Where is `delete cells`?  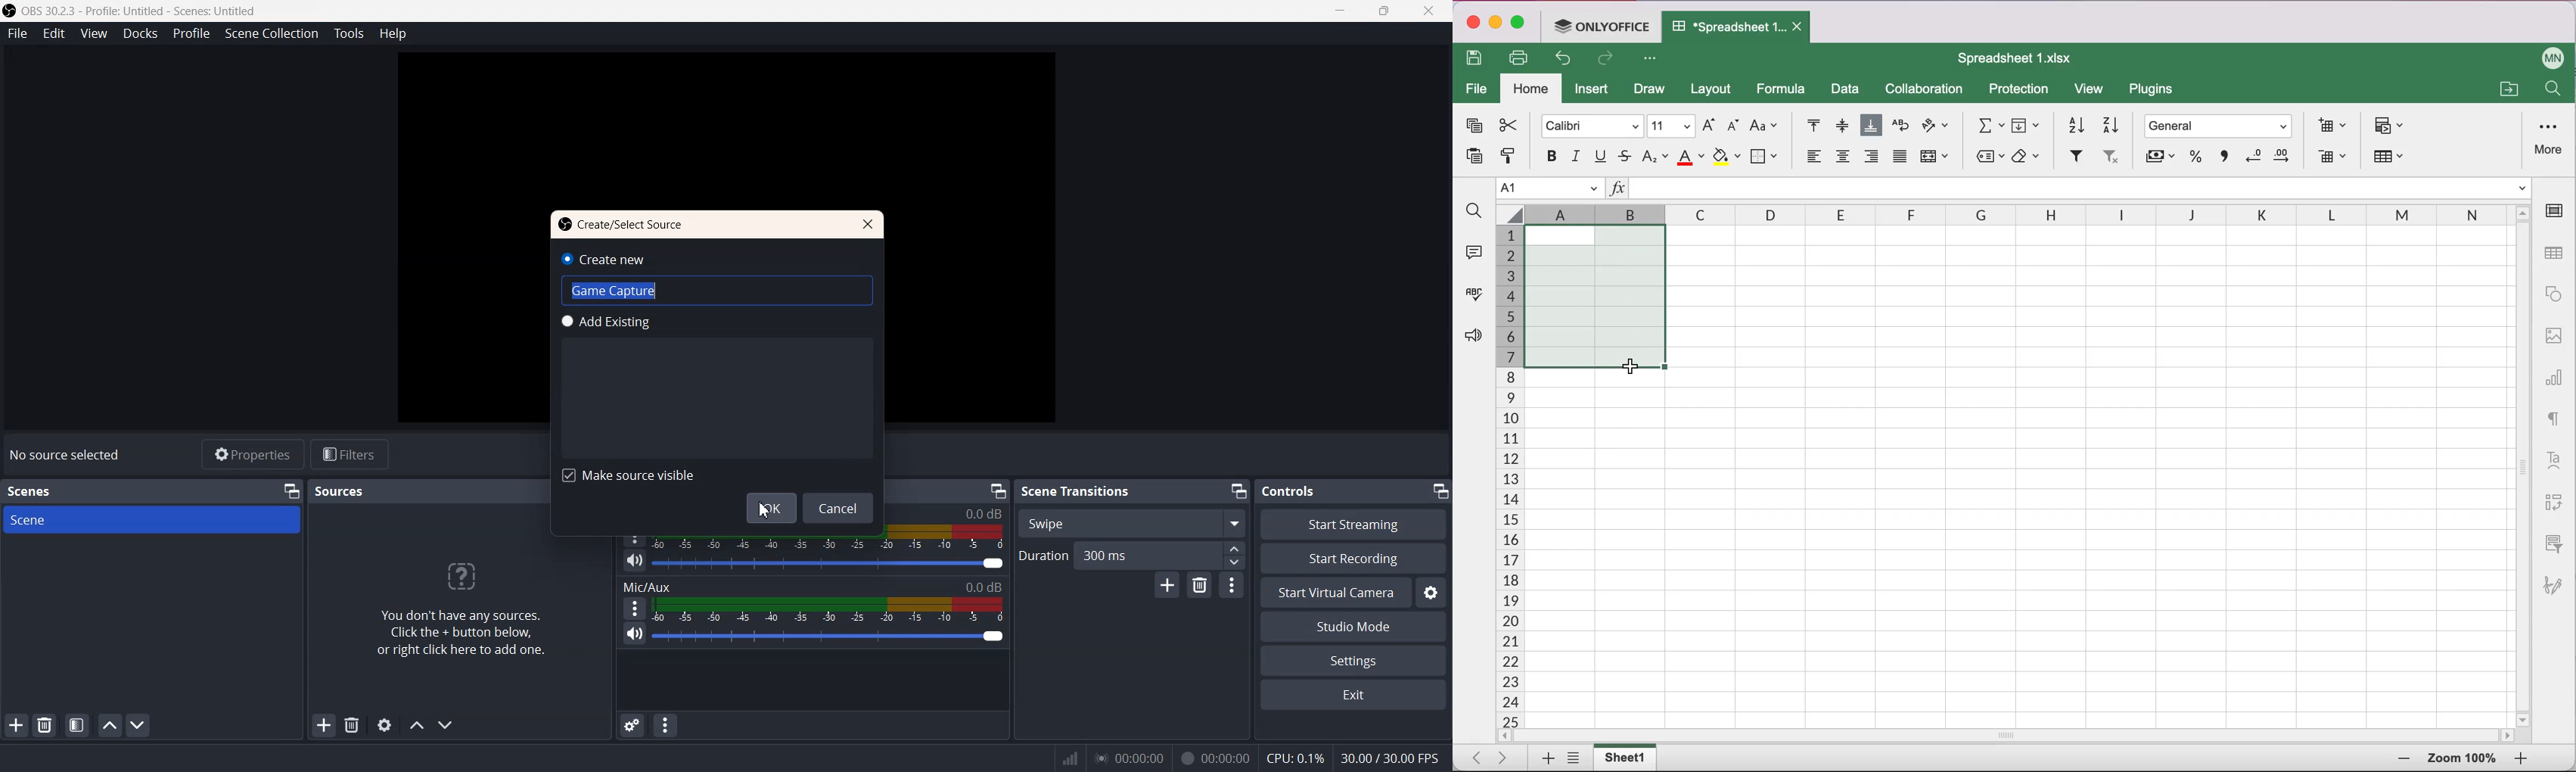 delete cells is located at coordinates (2332, 158).